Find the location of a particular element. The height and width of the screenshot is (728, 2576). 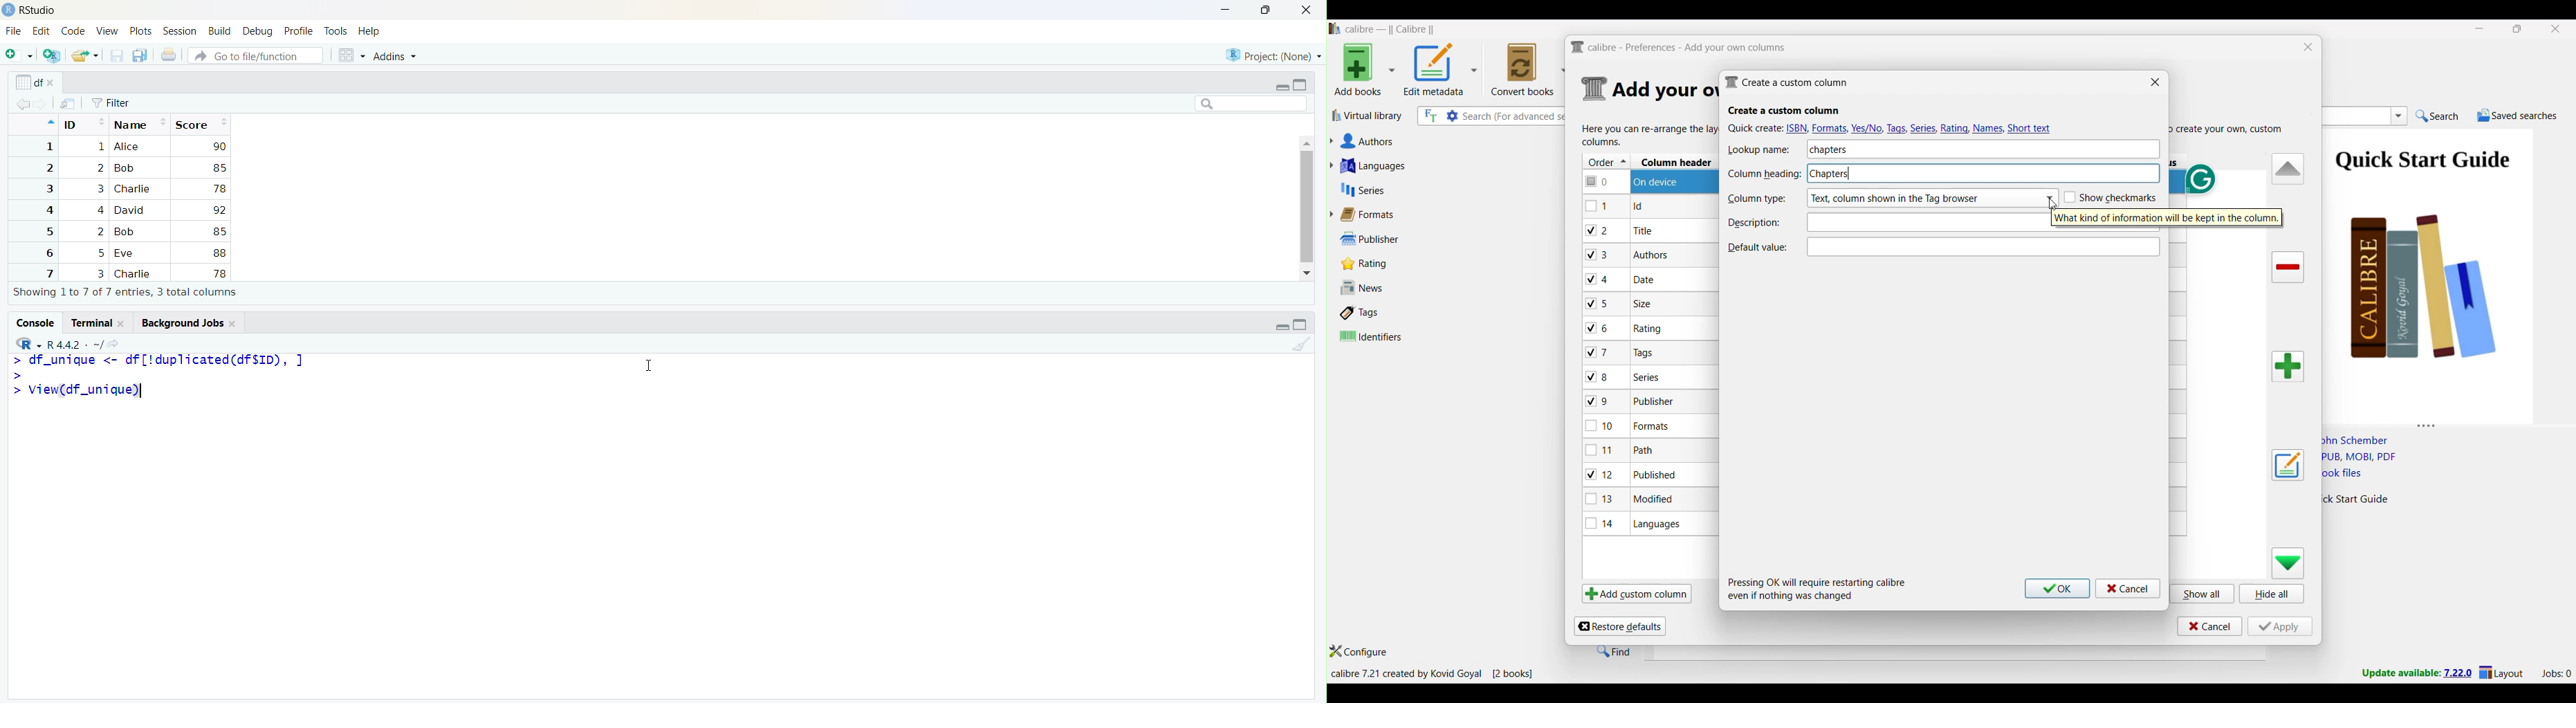

open file is located at coordinates (85, 56).